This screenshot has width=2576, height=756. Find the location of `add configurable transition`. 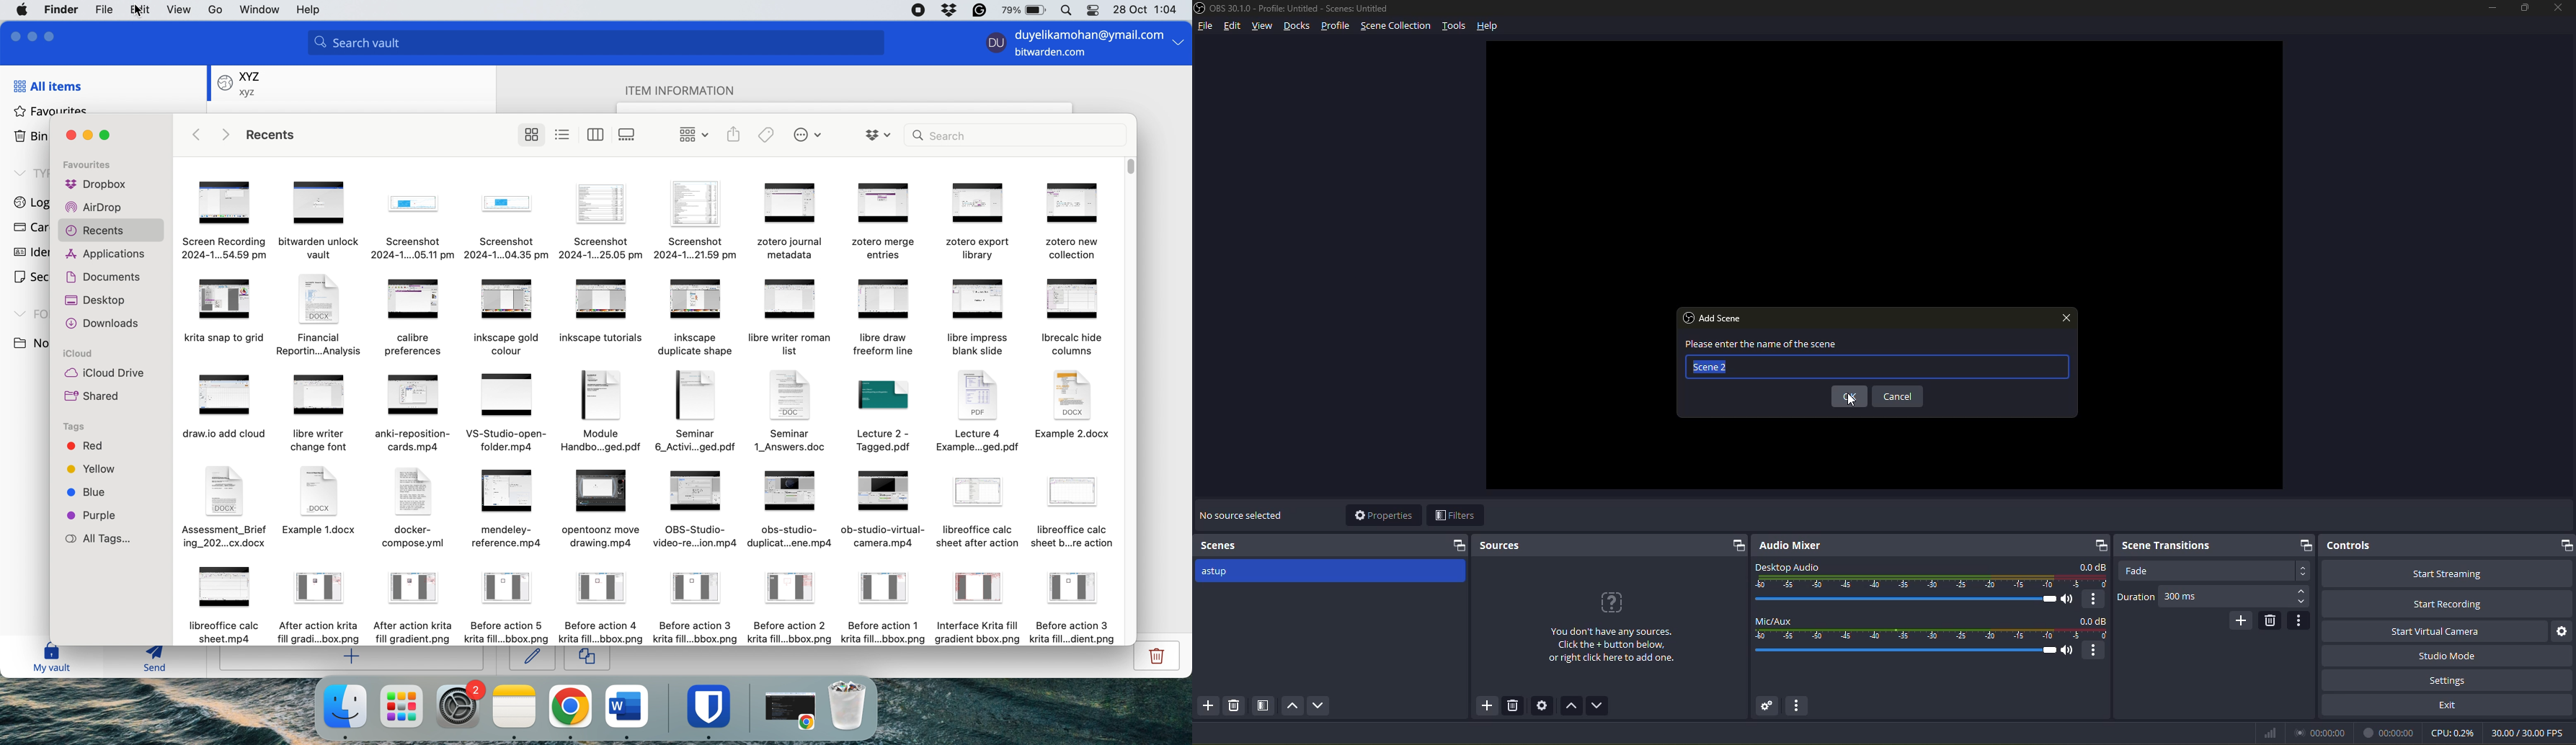

add configurable transition is located at coordinates (2243, 620).